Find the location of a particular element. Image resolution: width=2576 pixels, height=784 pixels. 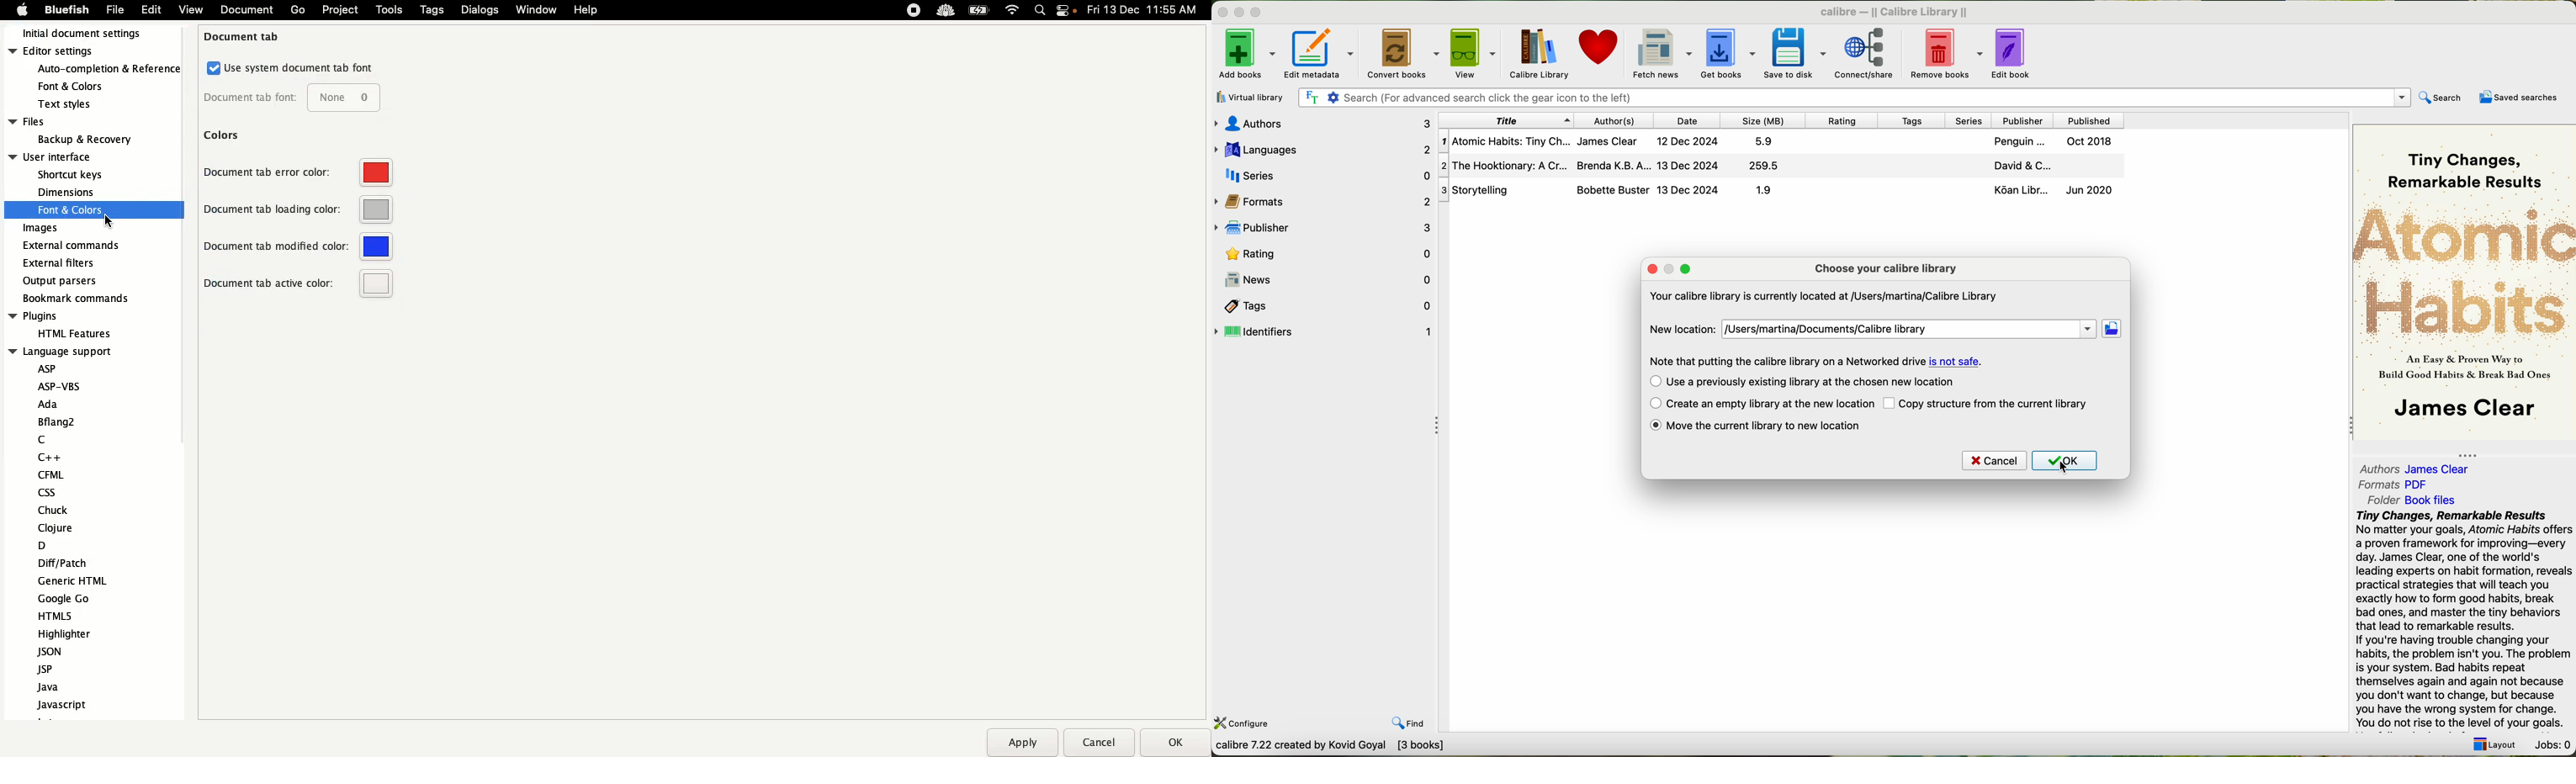

User interface  is located at coordinates (66, 156).